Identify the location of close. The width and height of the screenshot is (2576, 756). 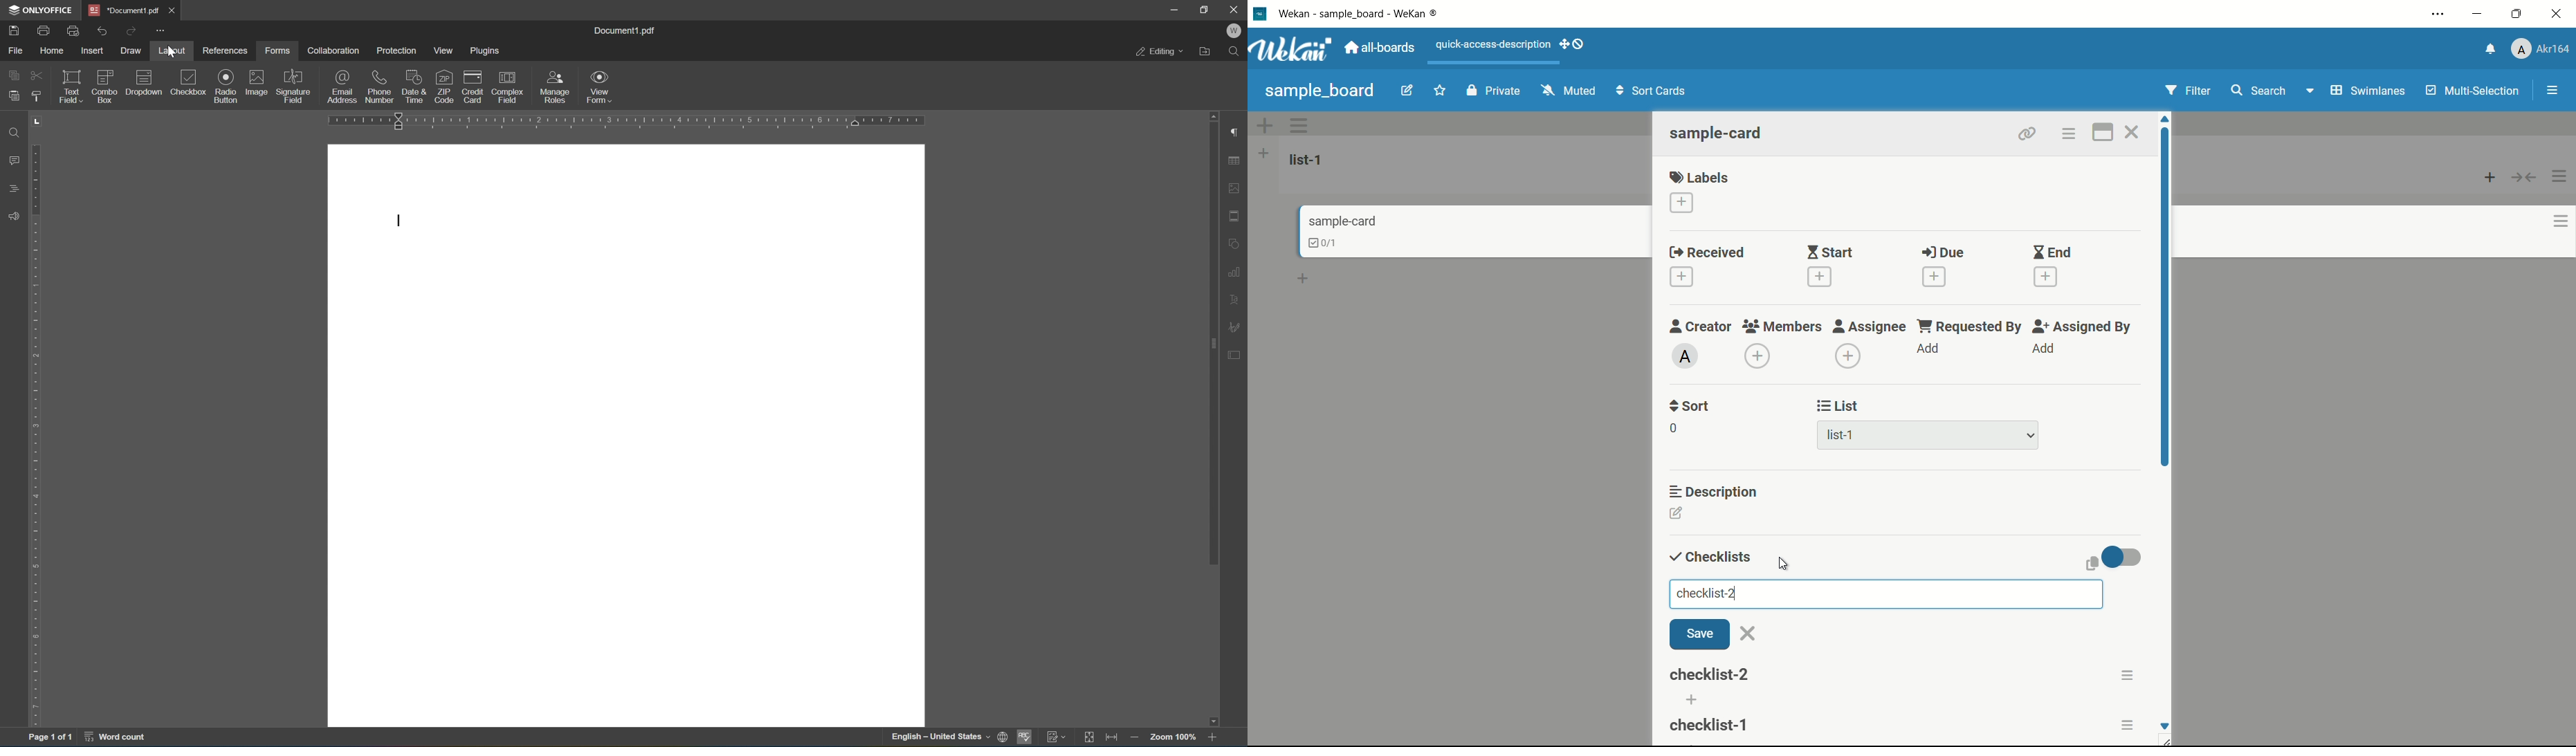
(1235, 9).